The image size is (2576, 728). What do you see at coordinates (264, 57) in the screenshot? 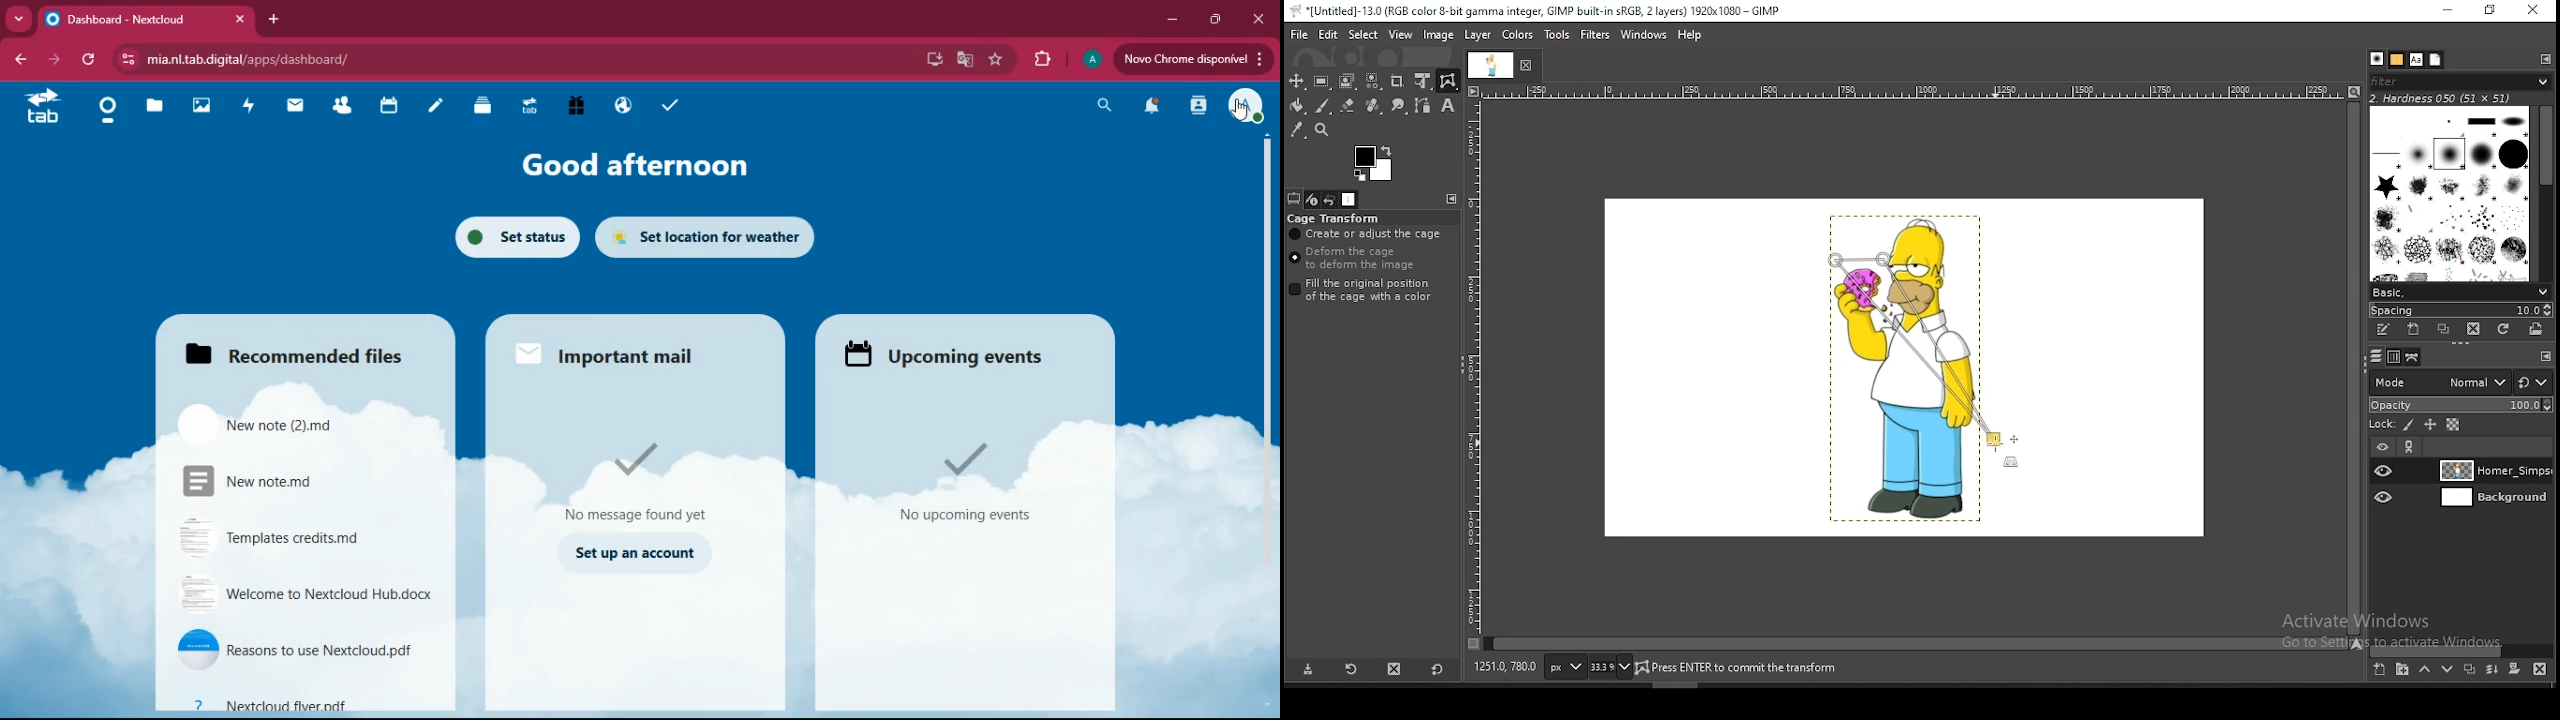
I see `url` at bounding box center [264, 57].